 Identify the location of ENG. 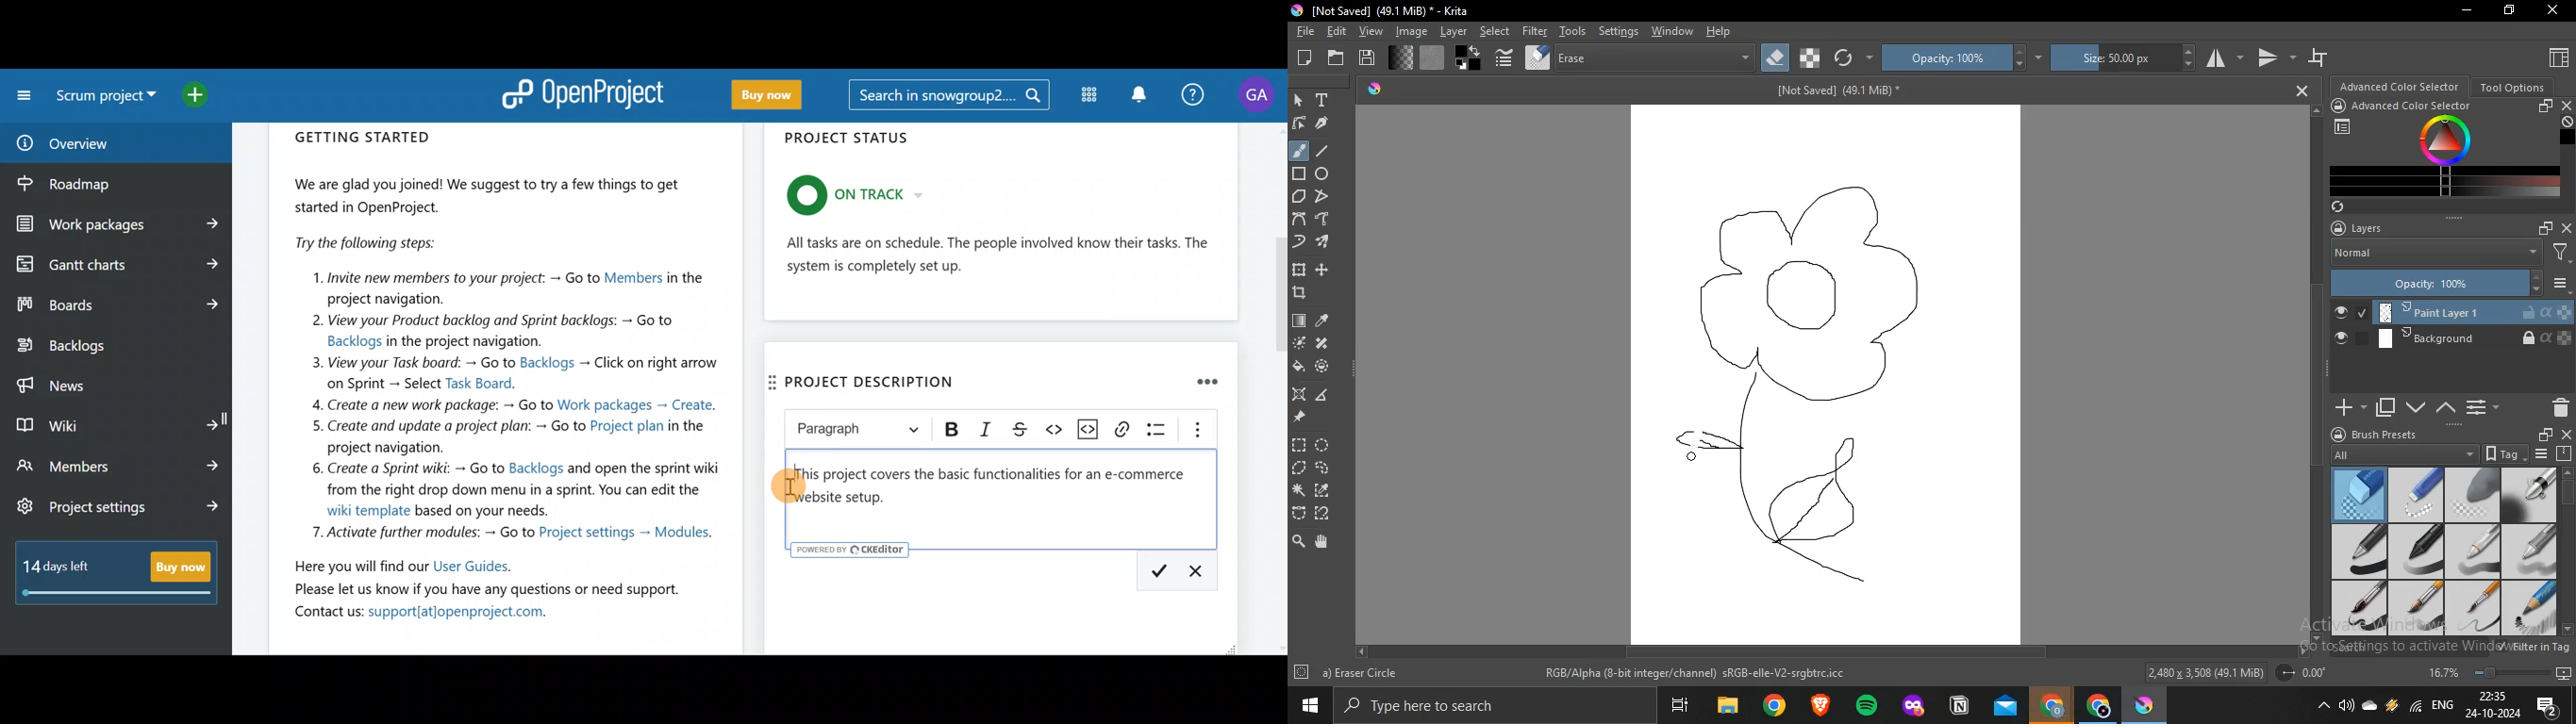
(2441, 703).